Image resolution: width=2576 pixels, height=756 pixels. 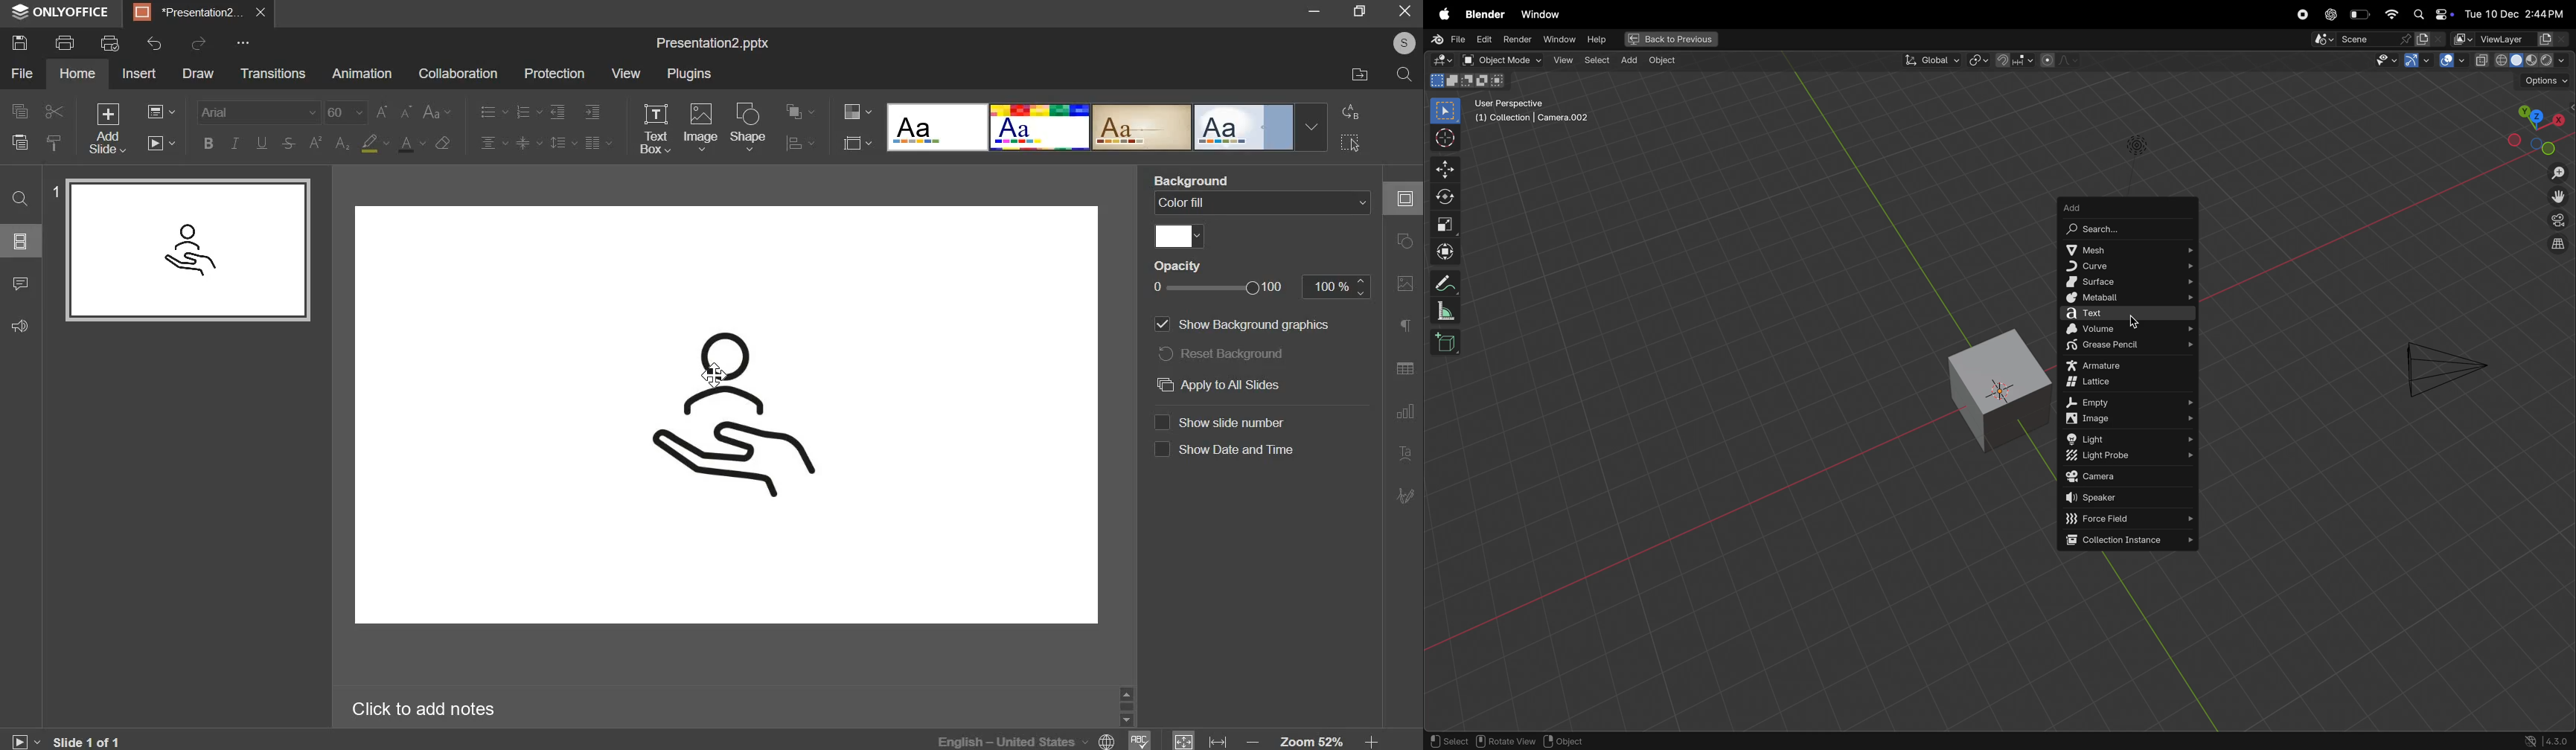 I want to click on View shading, so click(x=2521, y=63).